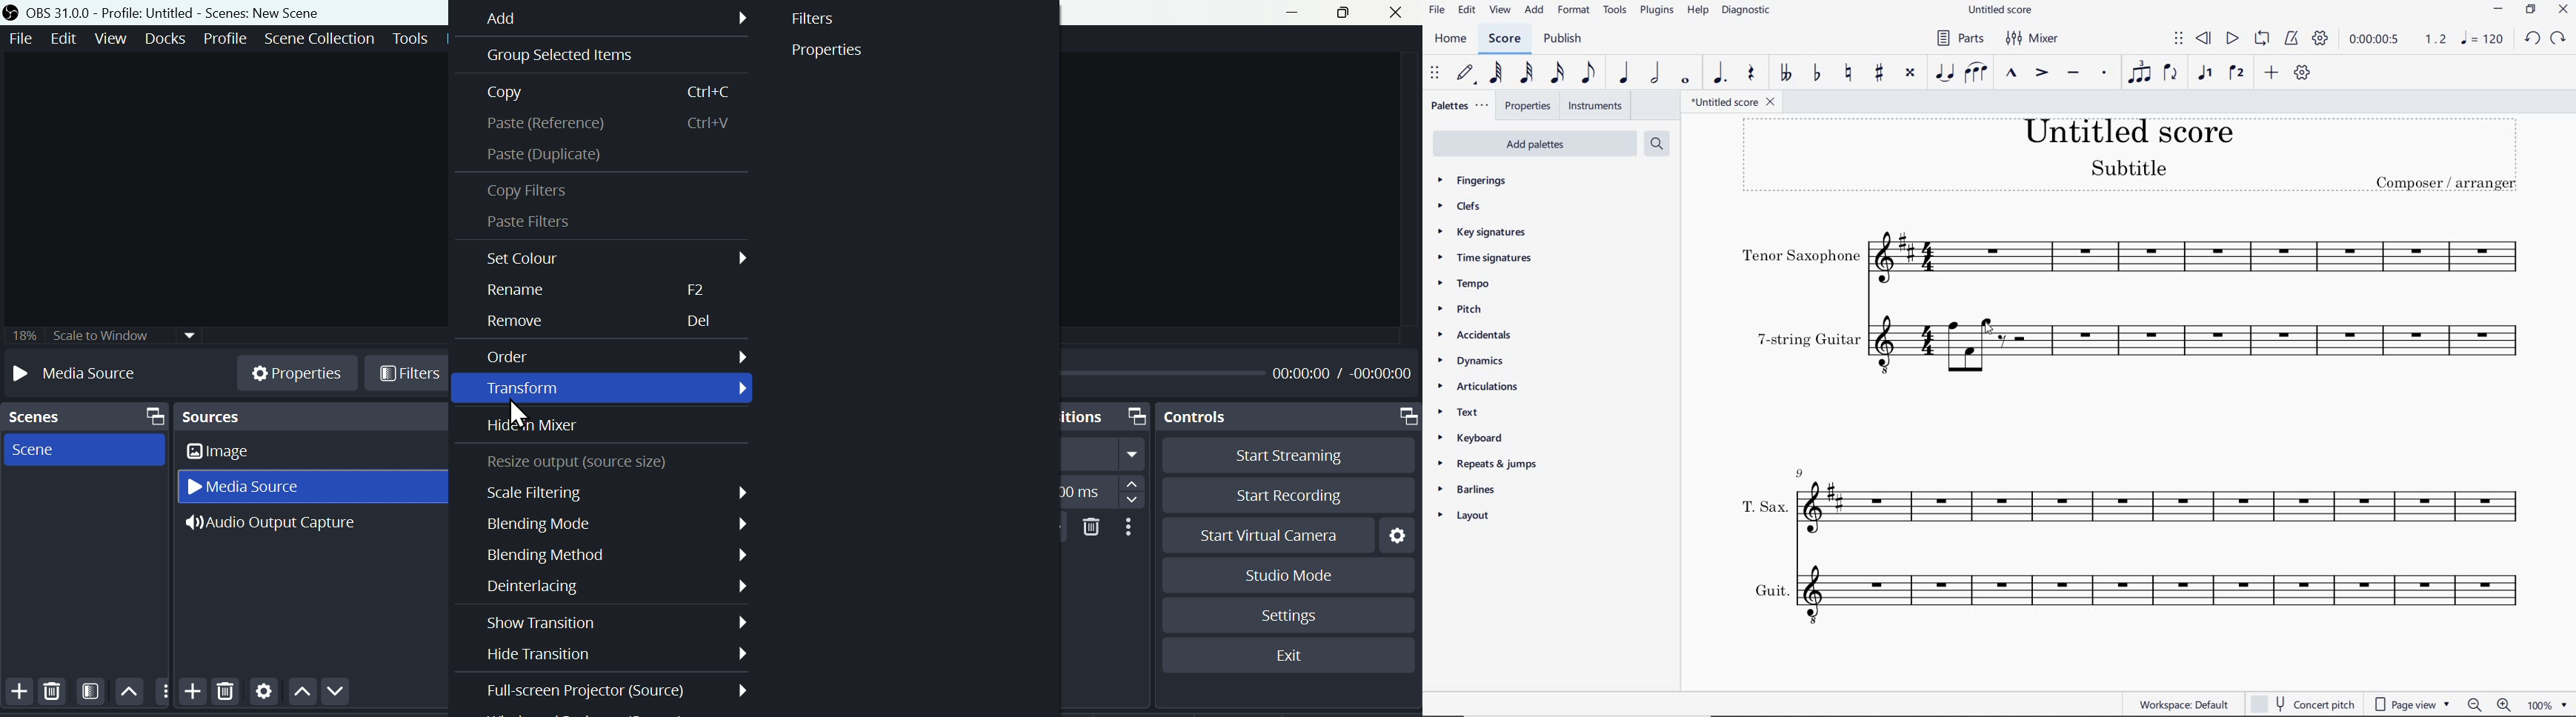  Describe the element at coordinates (613, 523) in the screenshot. I see `Blending mode` at that location.